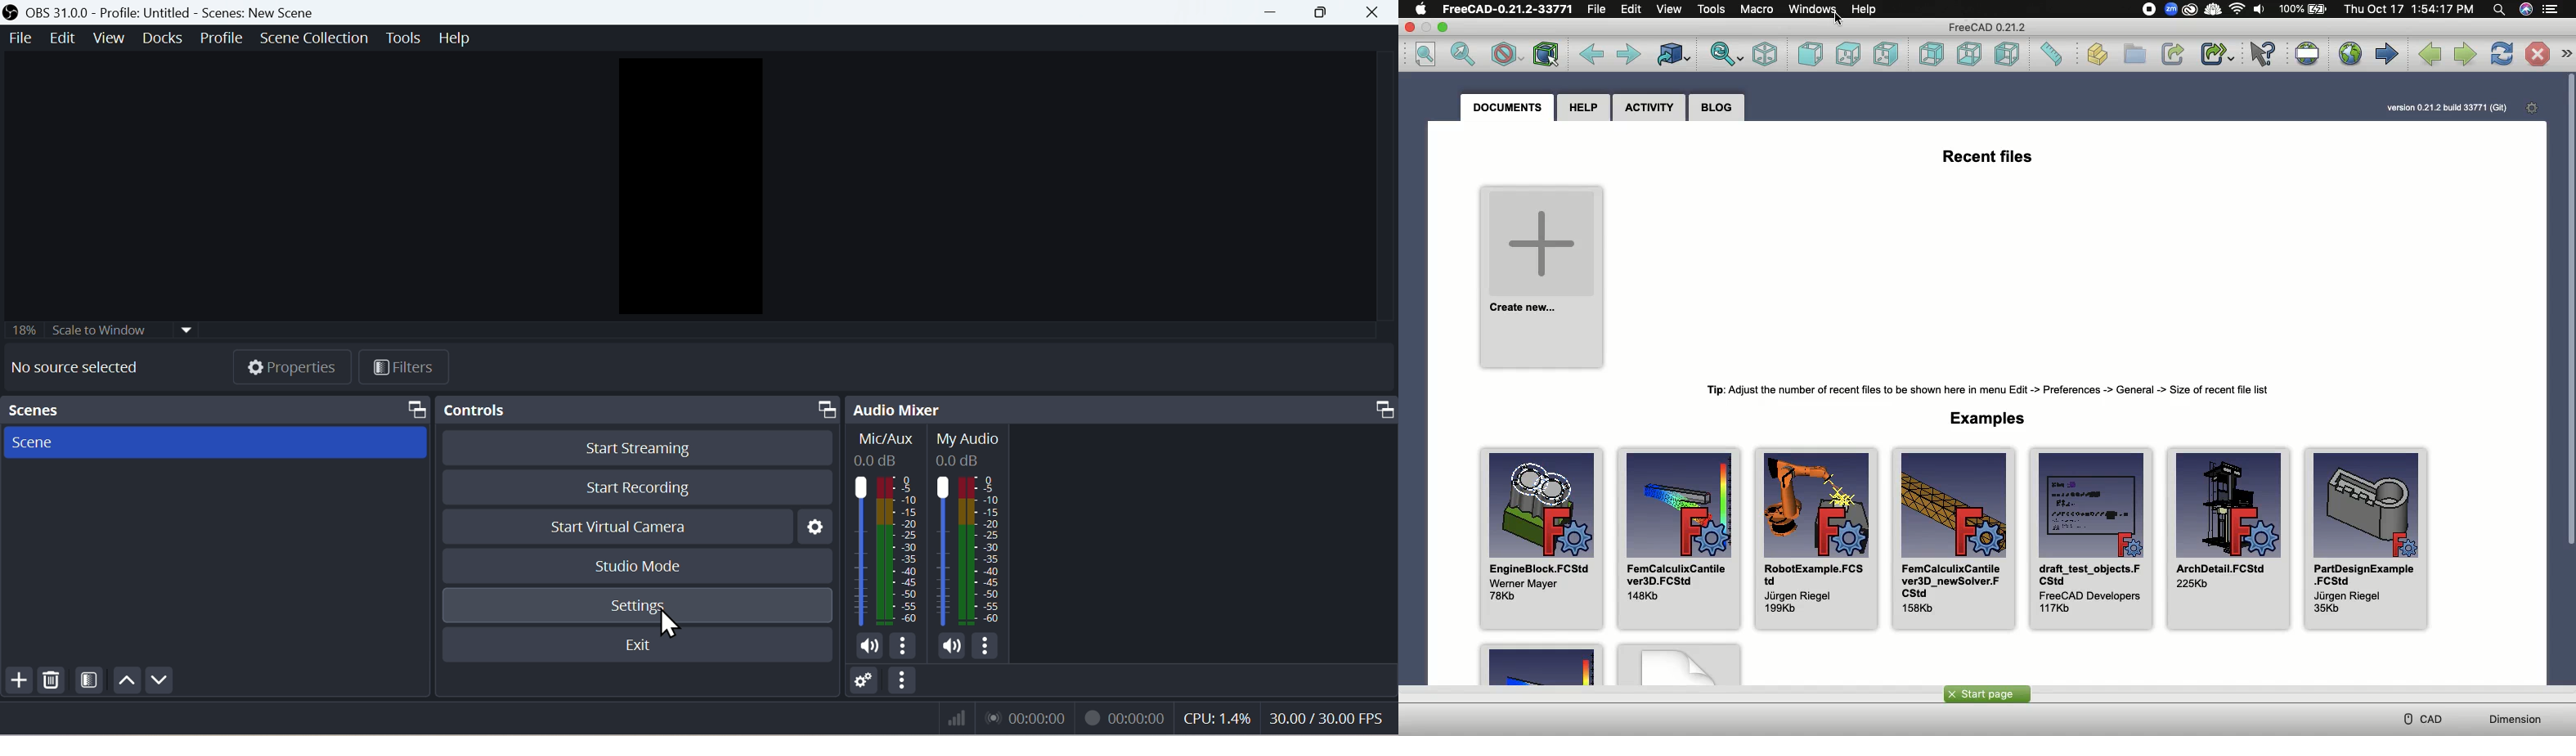 The image size is (2576, 756). What do you see at coordinates (1673, 10) in the screenshot?
I see `View` at bounding box center [1673, 10].